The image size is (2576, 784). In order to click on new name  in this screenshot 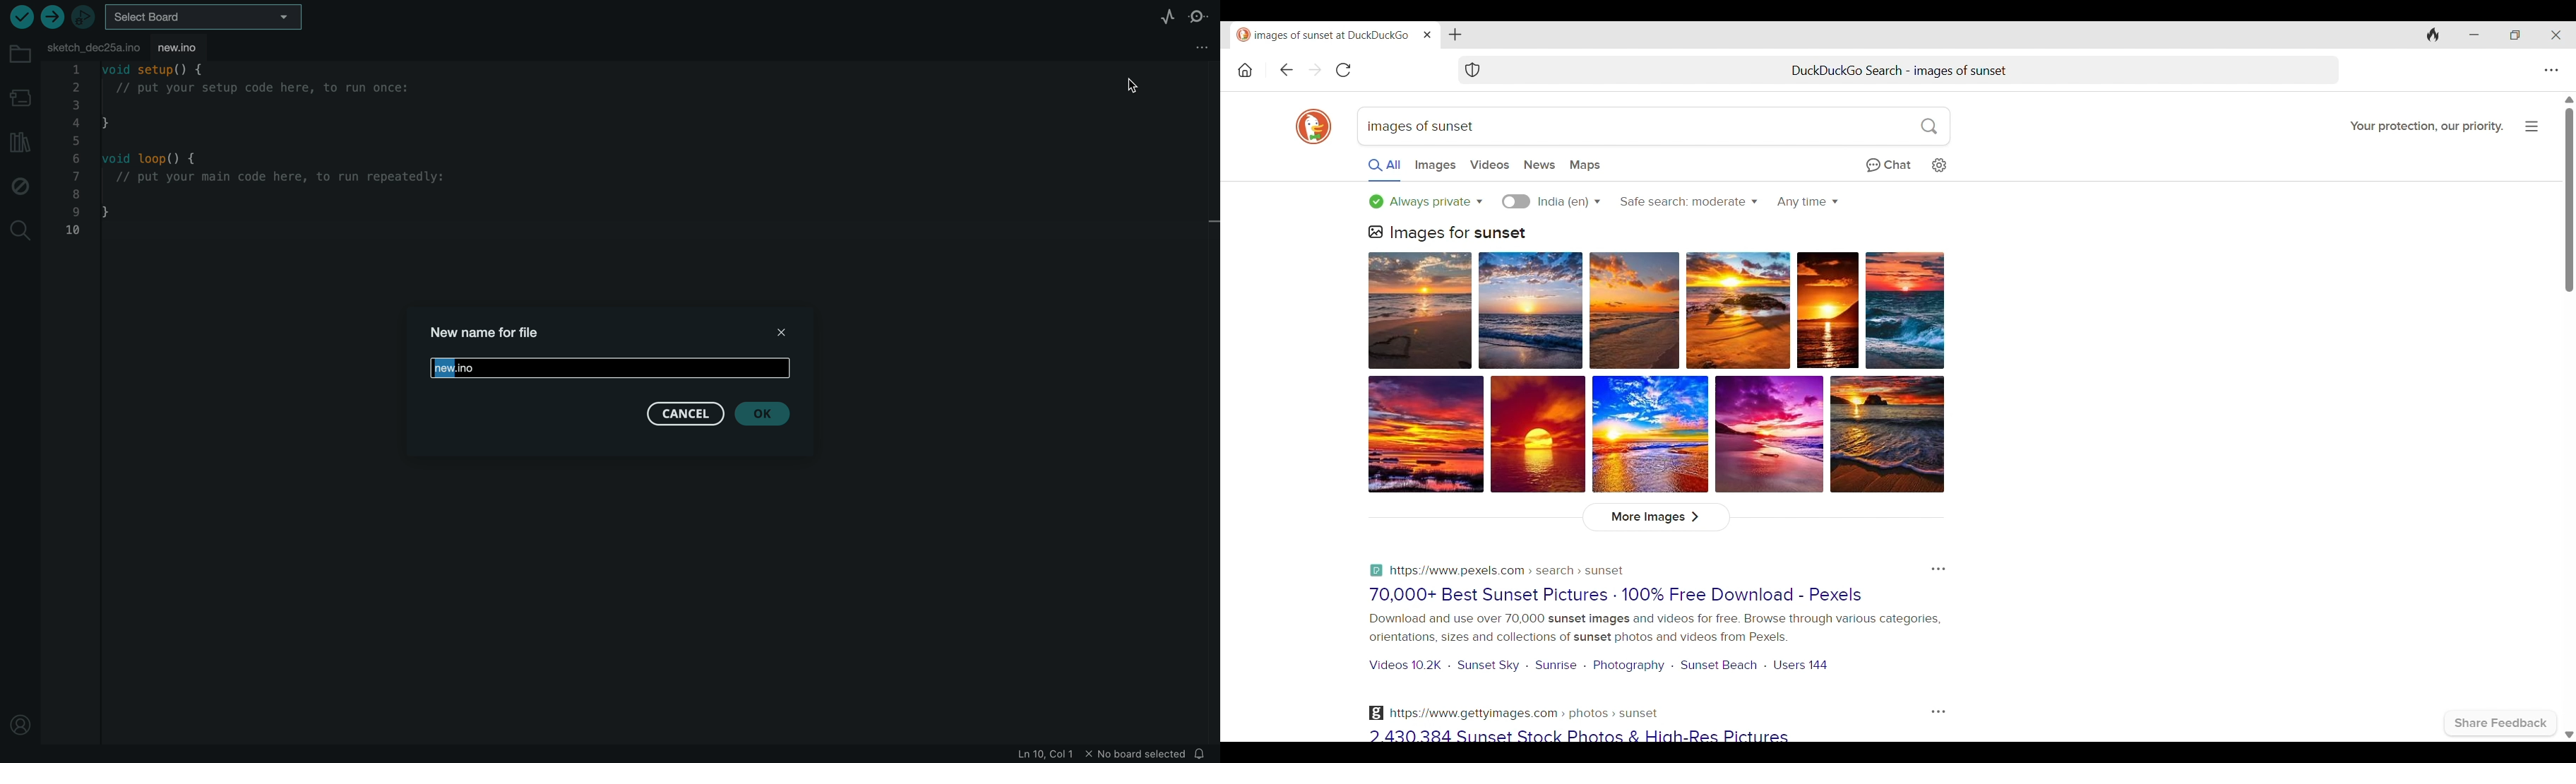, I will do `click(490, 334)`.